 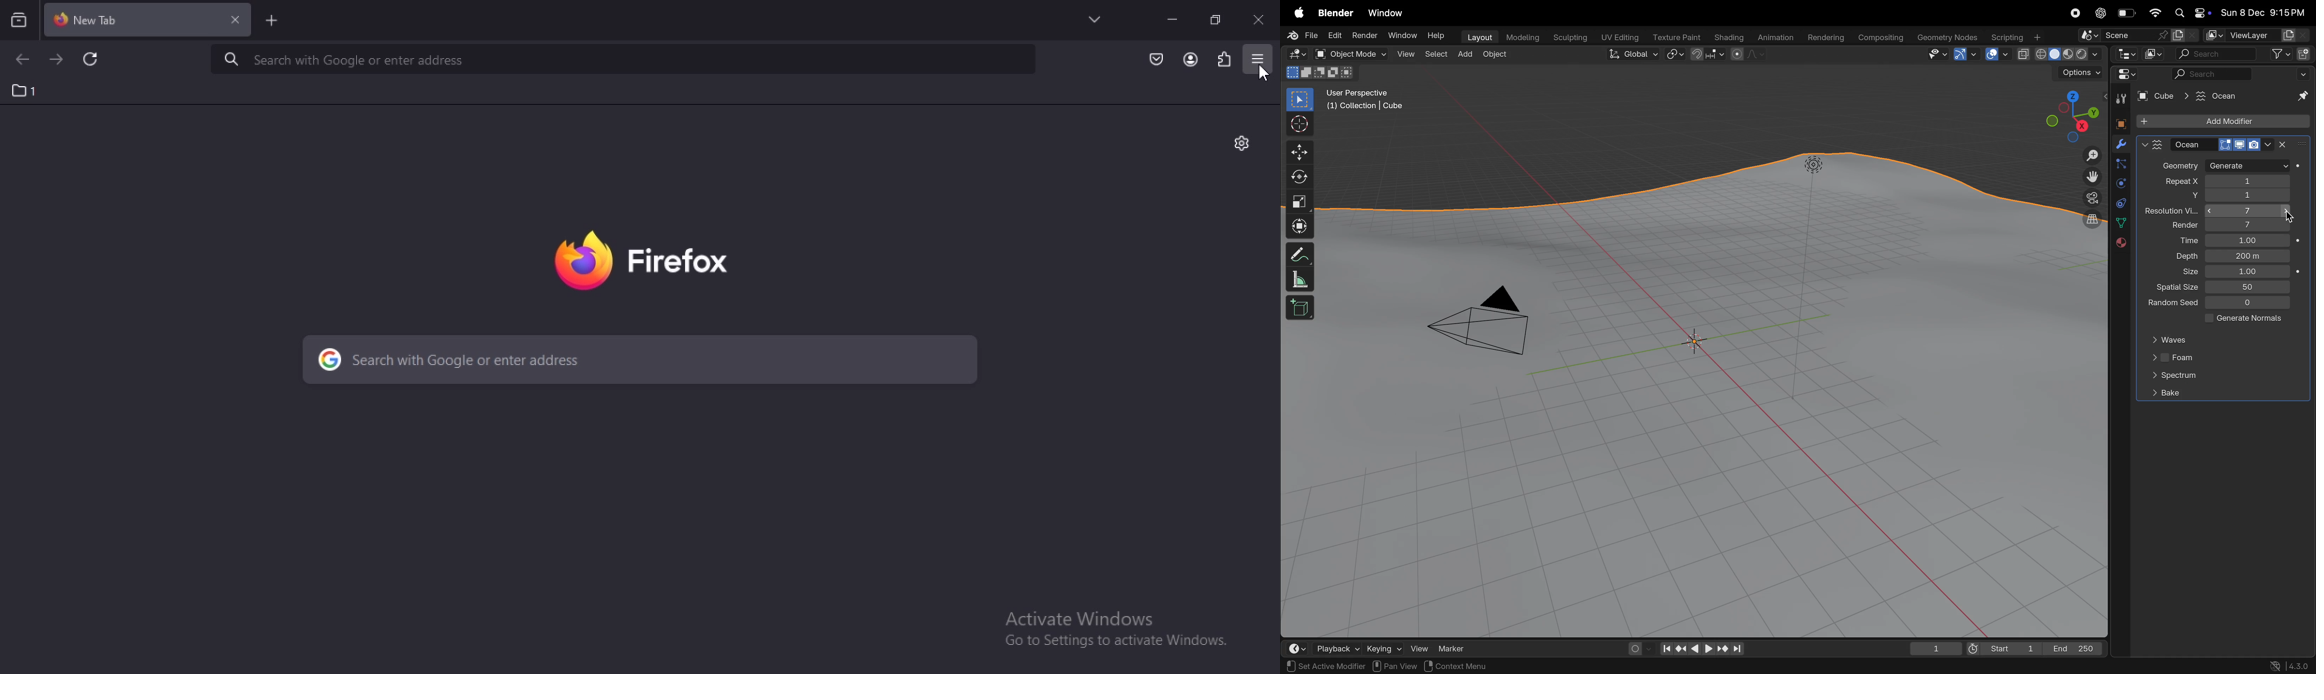 What do you see at coordinates (2174, 288) in the screenshot?
I see `spatial size` at bounding box center [2174, 288].